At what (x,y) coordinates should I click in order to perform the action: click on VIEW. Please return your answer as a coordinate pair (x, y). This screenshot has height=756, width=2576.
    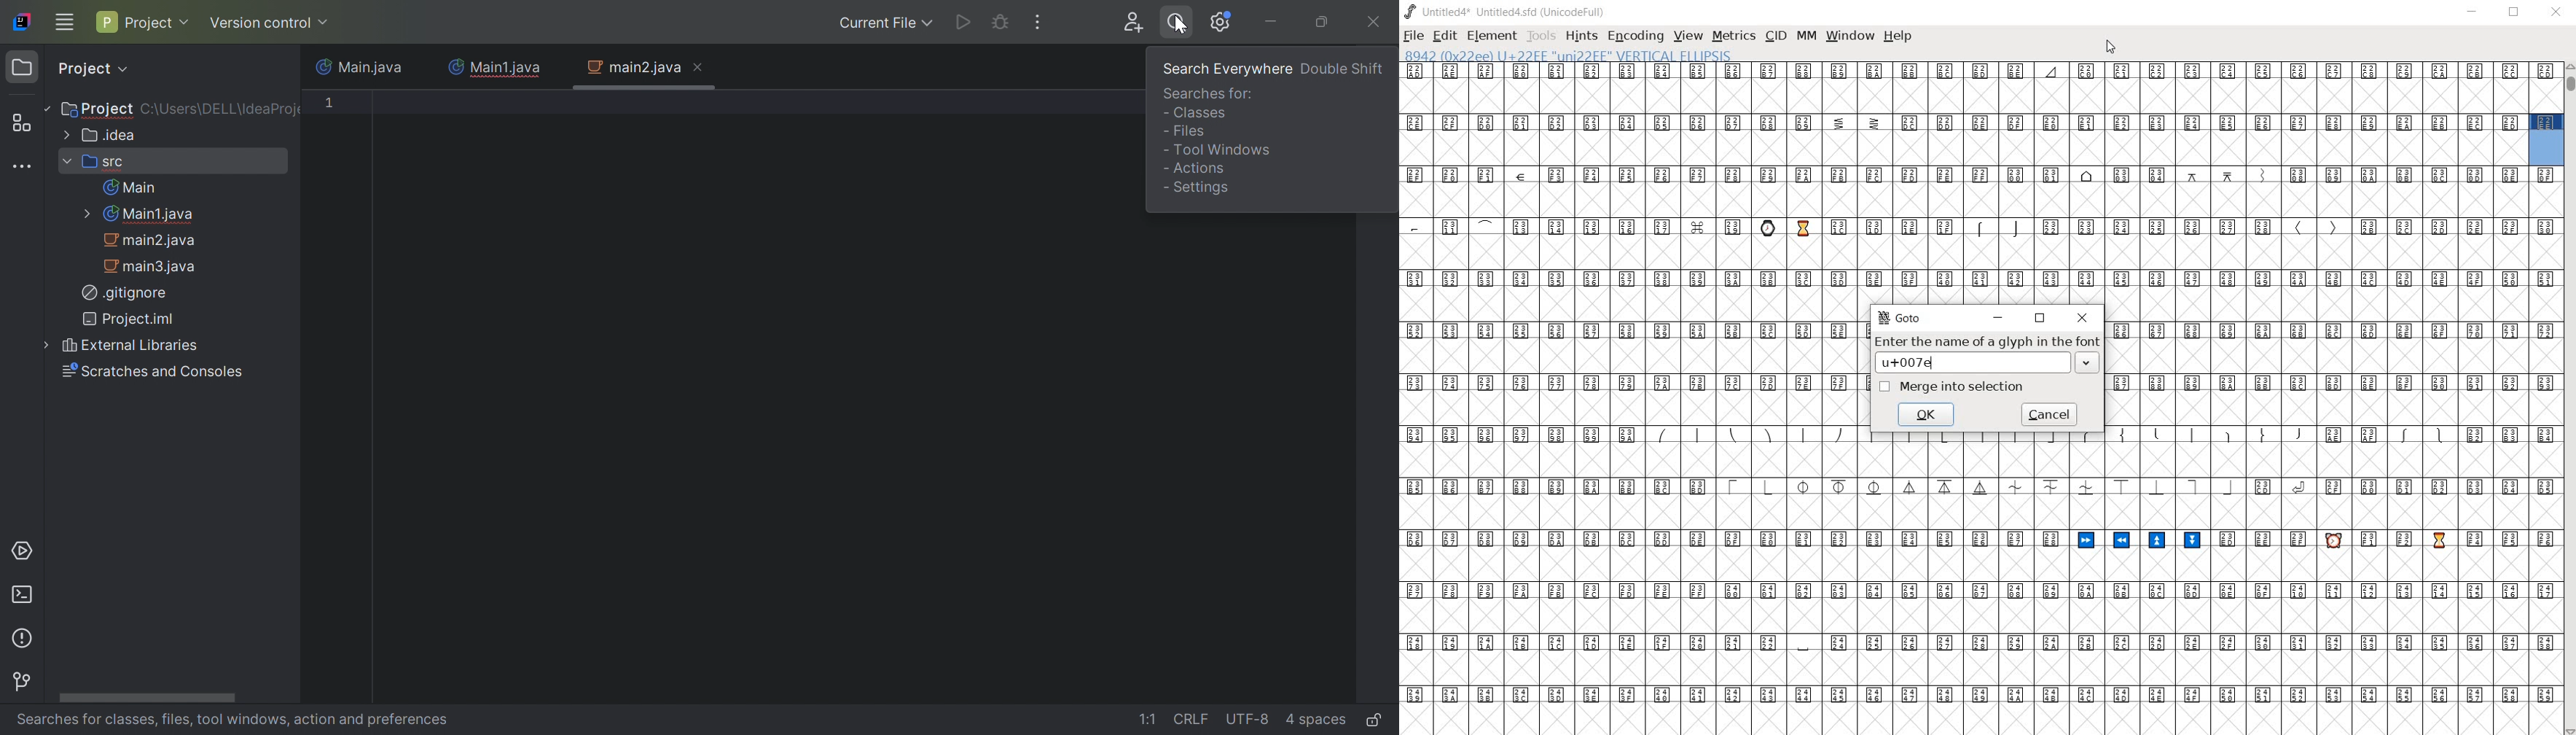
    Looking at the image, I should click on (1686, 35).